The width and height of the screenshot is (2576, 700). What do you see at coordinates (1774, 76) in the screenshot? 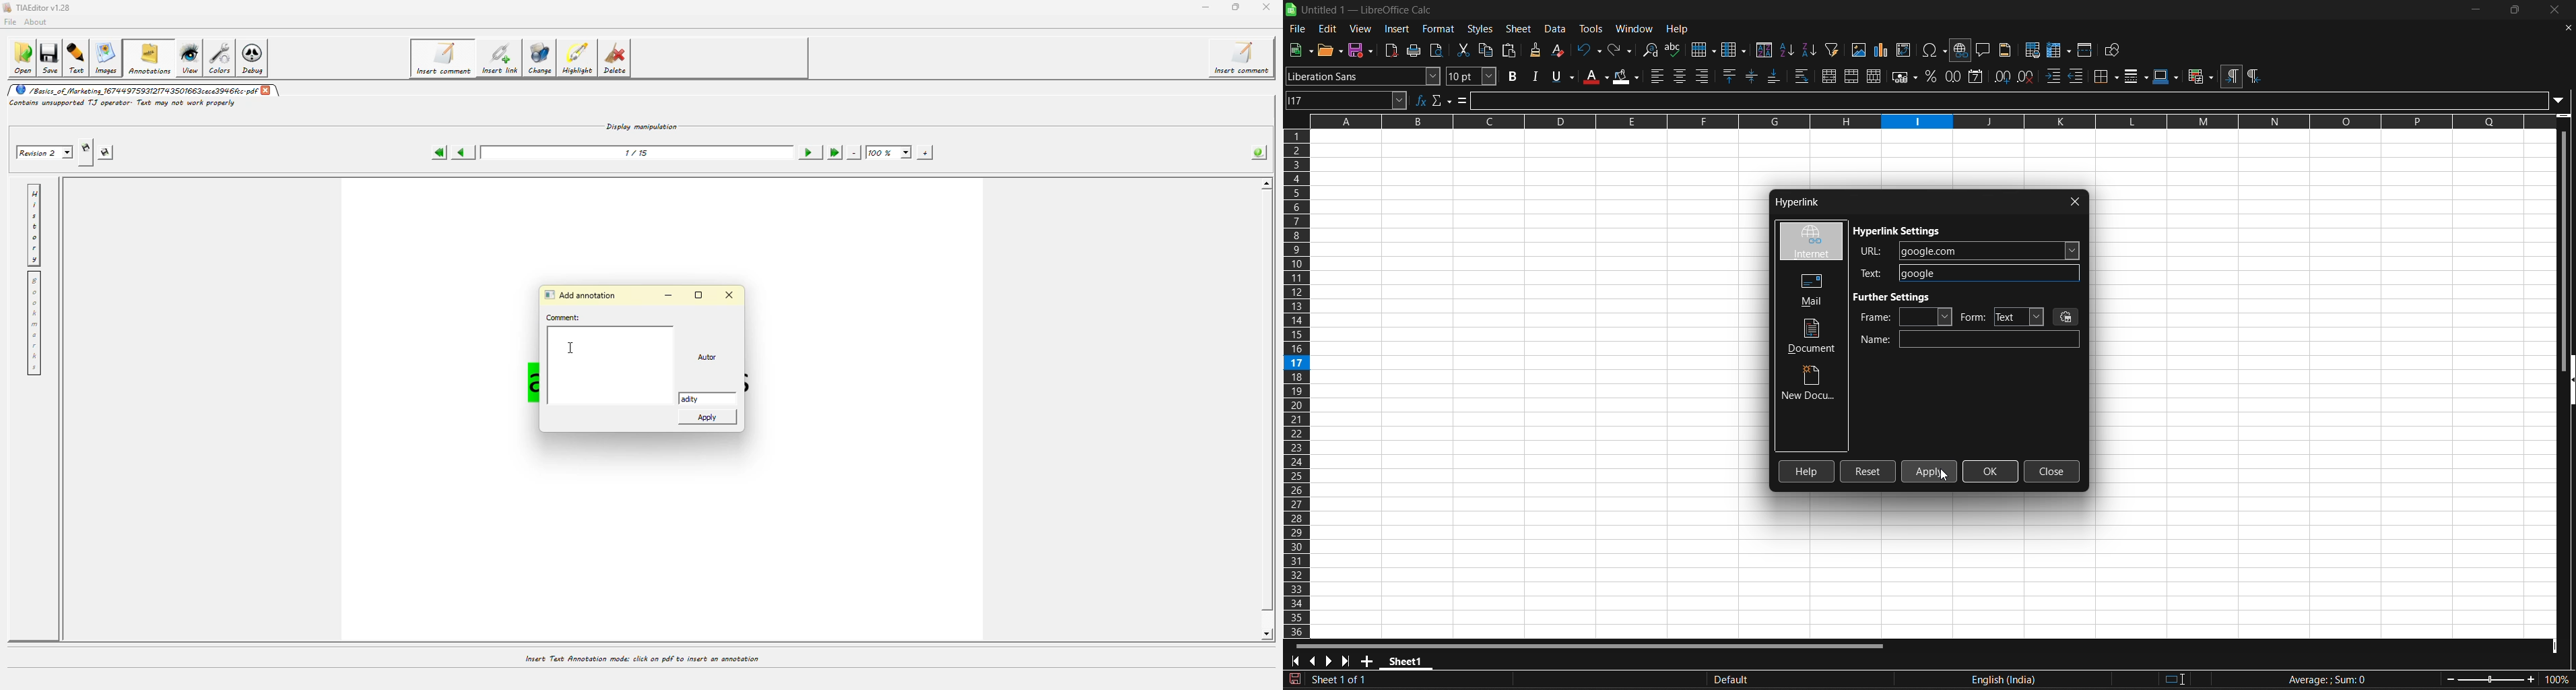
I see `align bottom` at bounding box center [1774, 76].